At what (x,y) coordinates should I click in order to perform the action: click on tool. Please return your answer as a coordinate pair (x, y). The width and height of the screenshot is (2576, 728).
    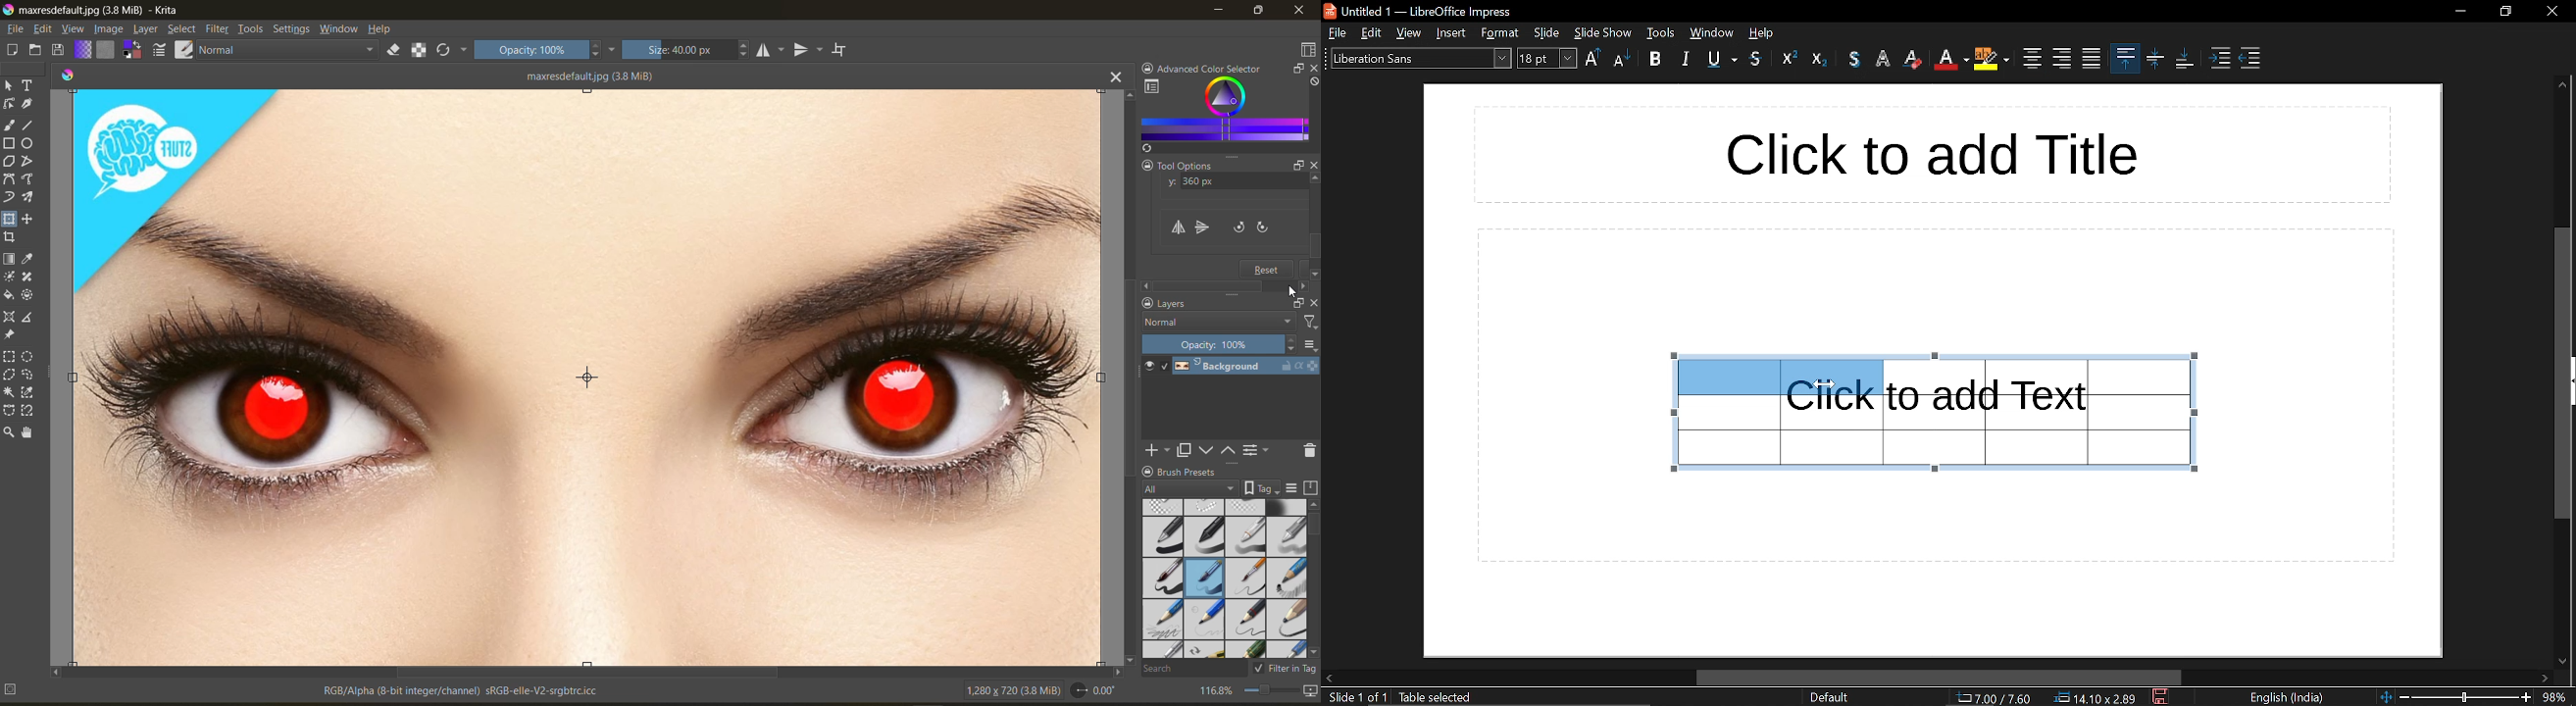
    Looking at the image, I should click on (8, 277).